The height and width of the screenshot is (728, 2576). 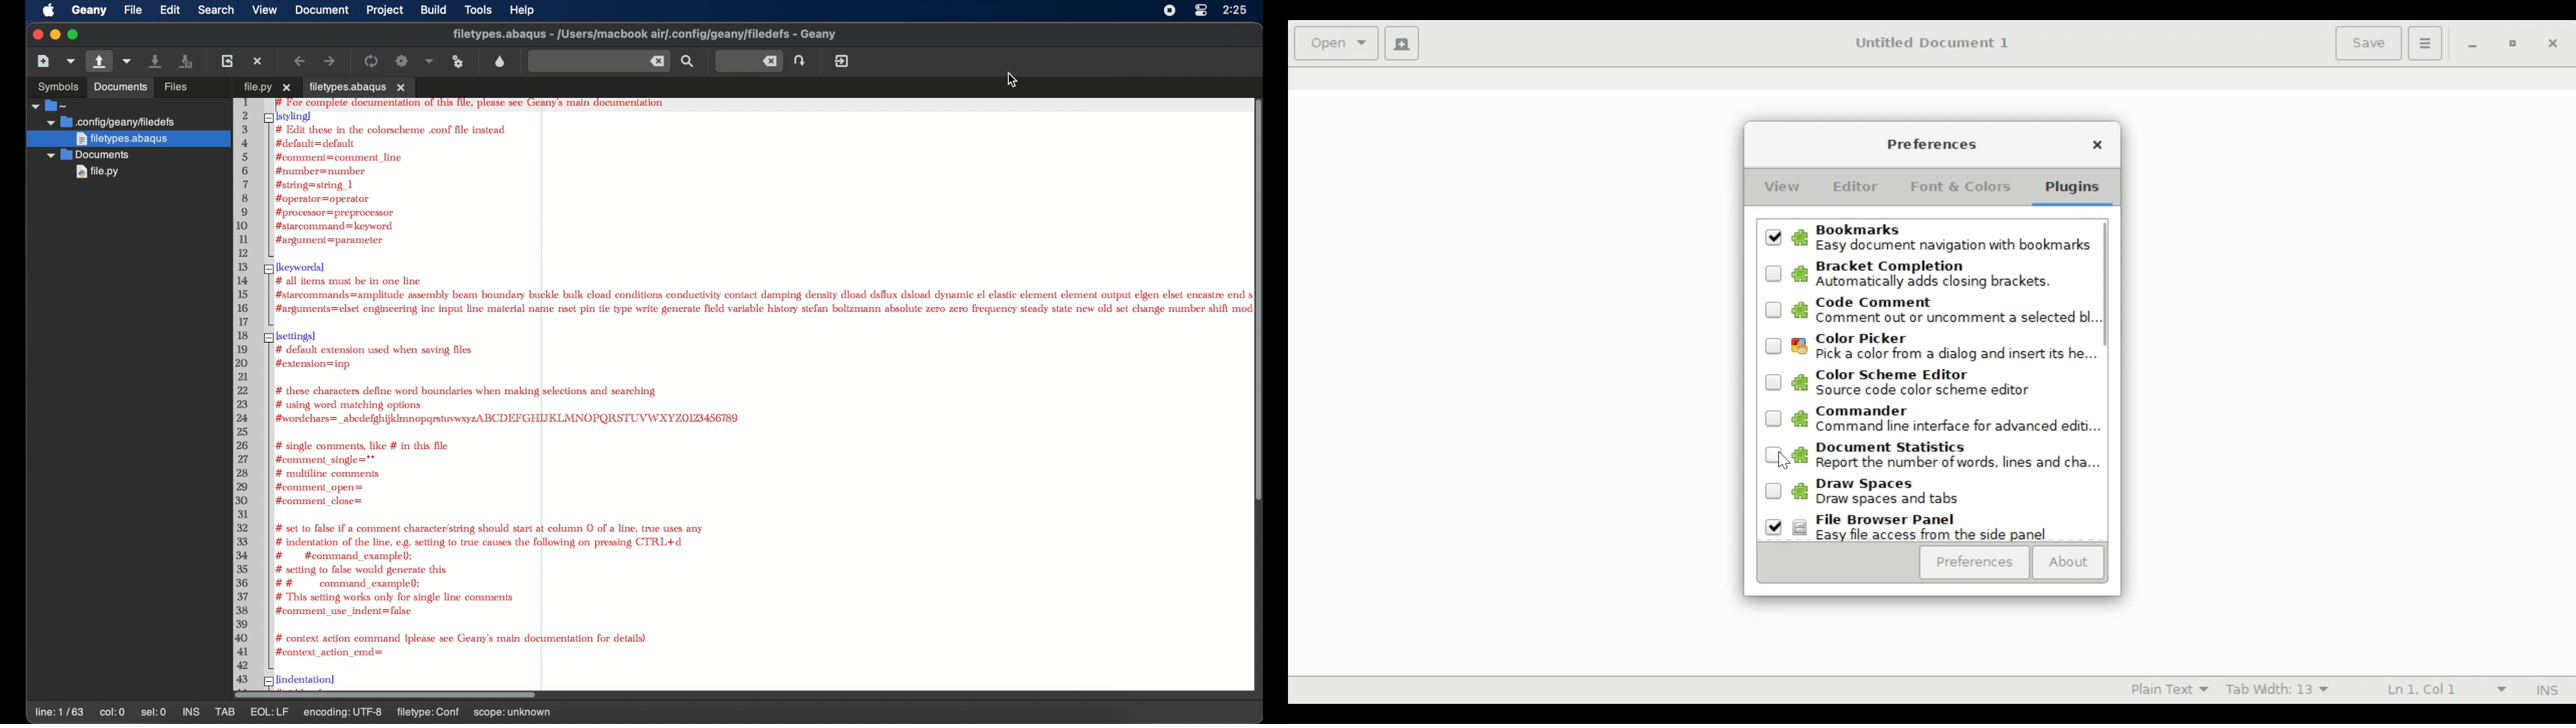 What do you see at coordinates (1772, 345) in the screenshot?
I see `Unselected` at bounding box center [1772, 345].